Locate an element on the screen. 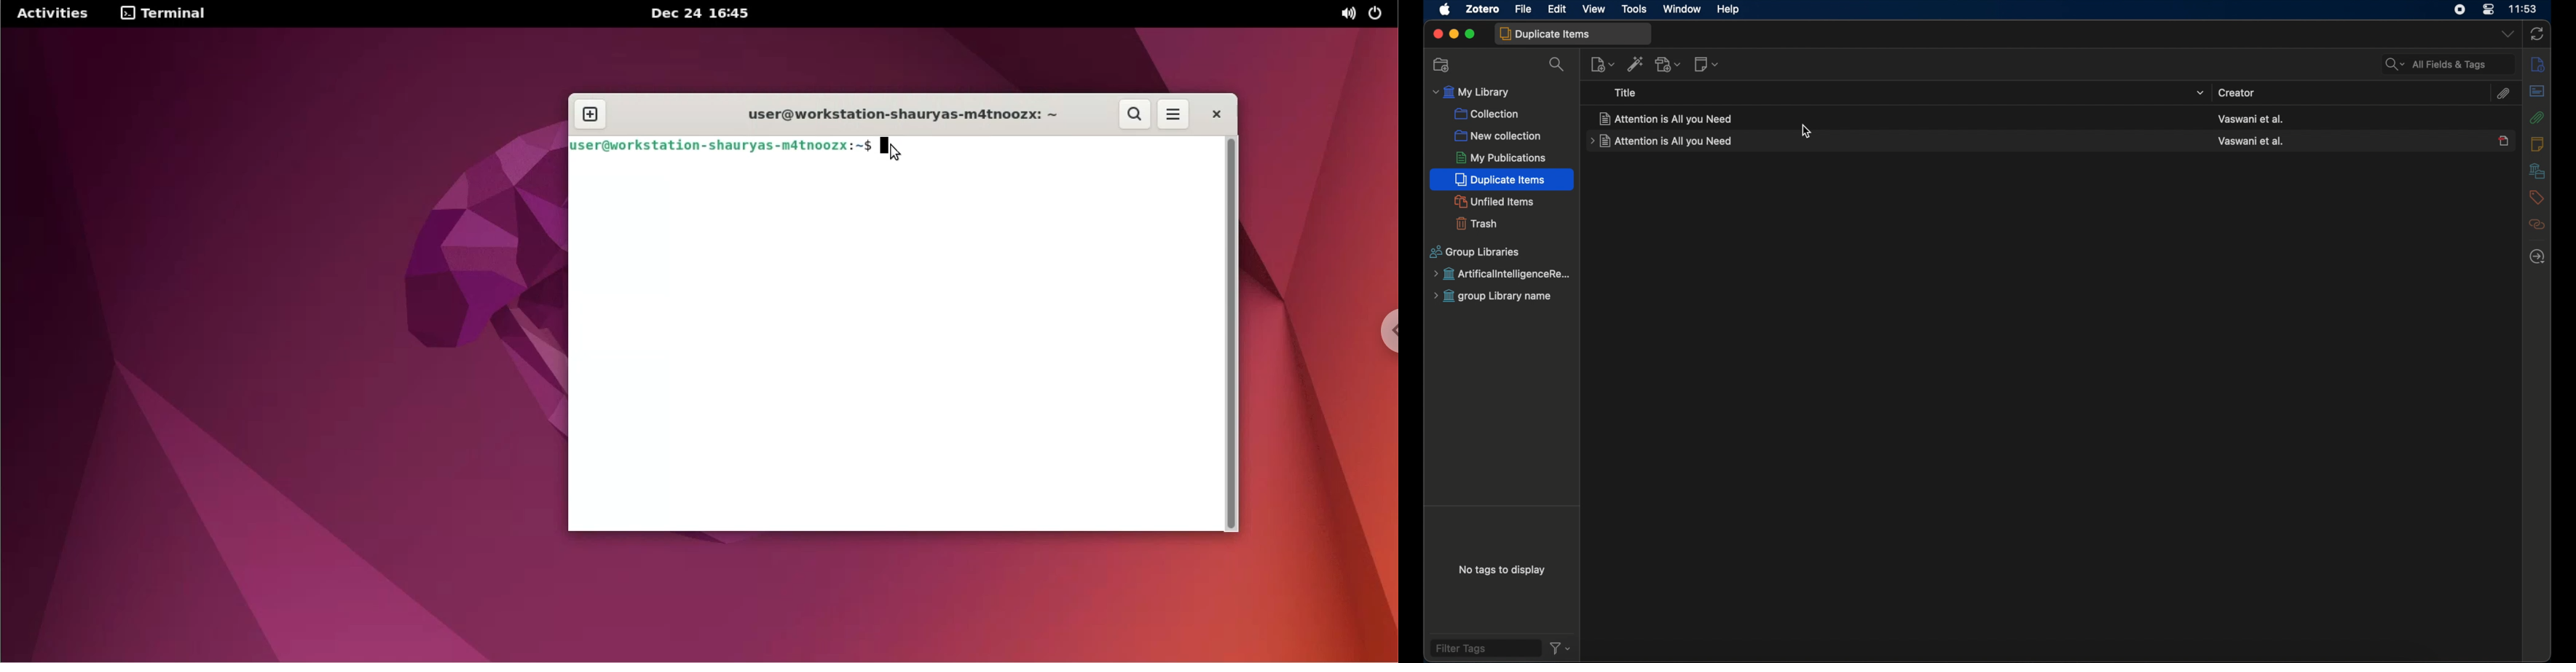 This screenshot has width=2576, height=672. help is located at coordinates (1730, 10).